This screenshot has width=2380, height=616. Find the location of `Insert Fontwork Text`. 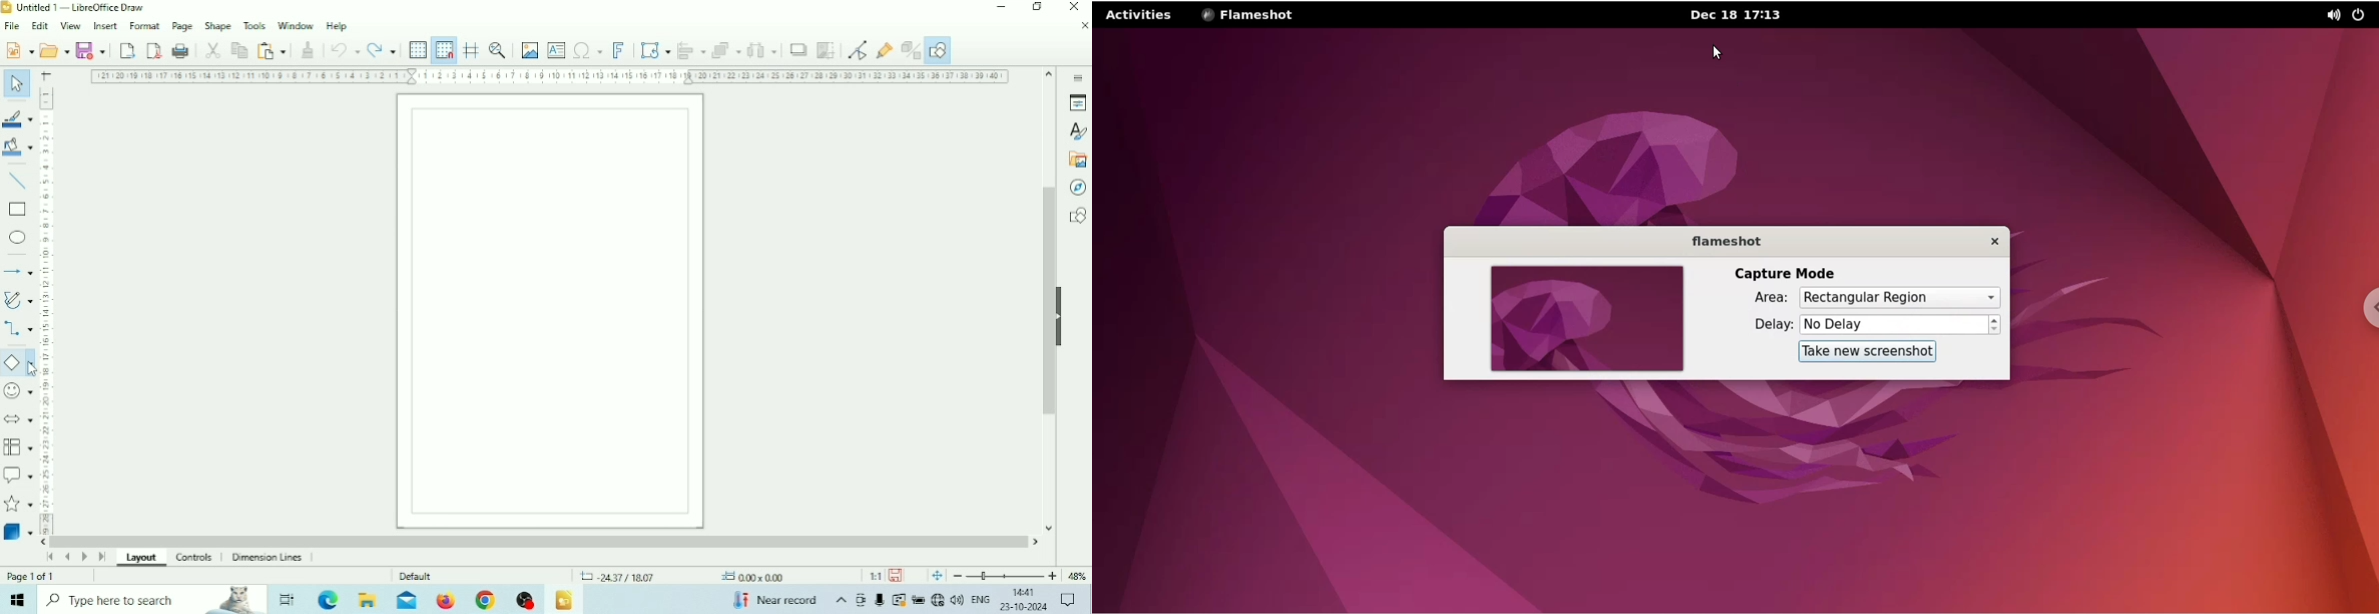

Insert Fontwork Text is located at coordinates (618, 49).